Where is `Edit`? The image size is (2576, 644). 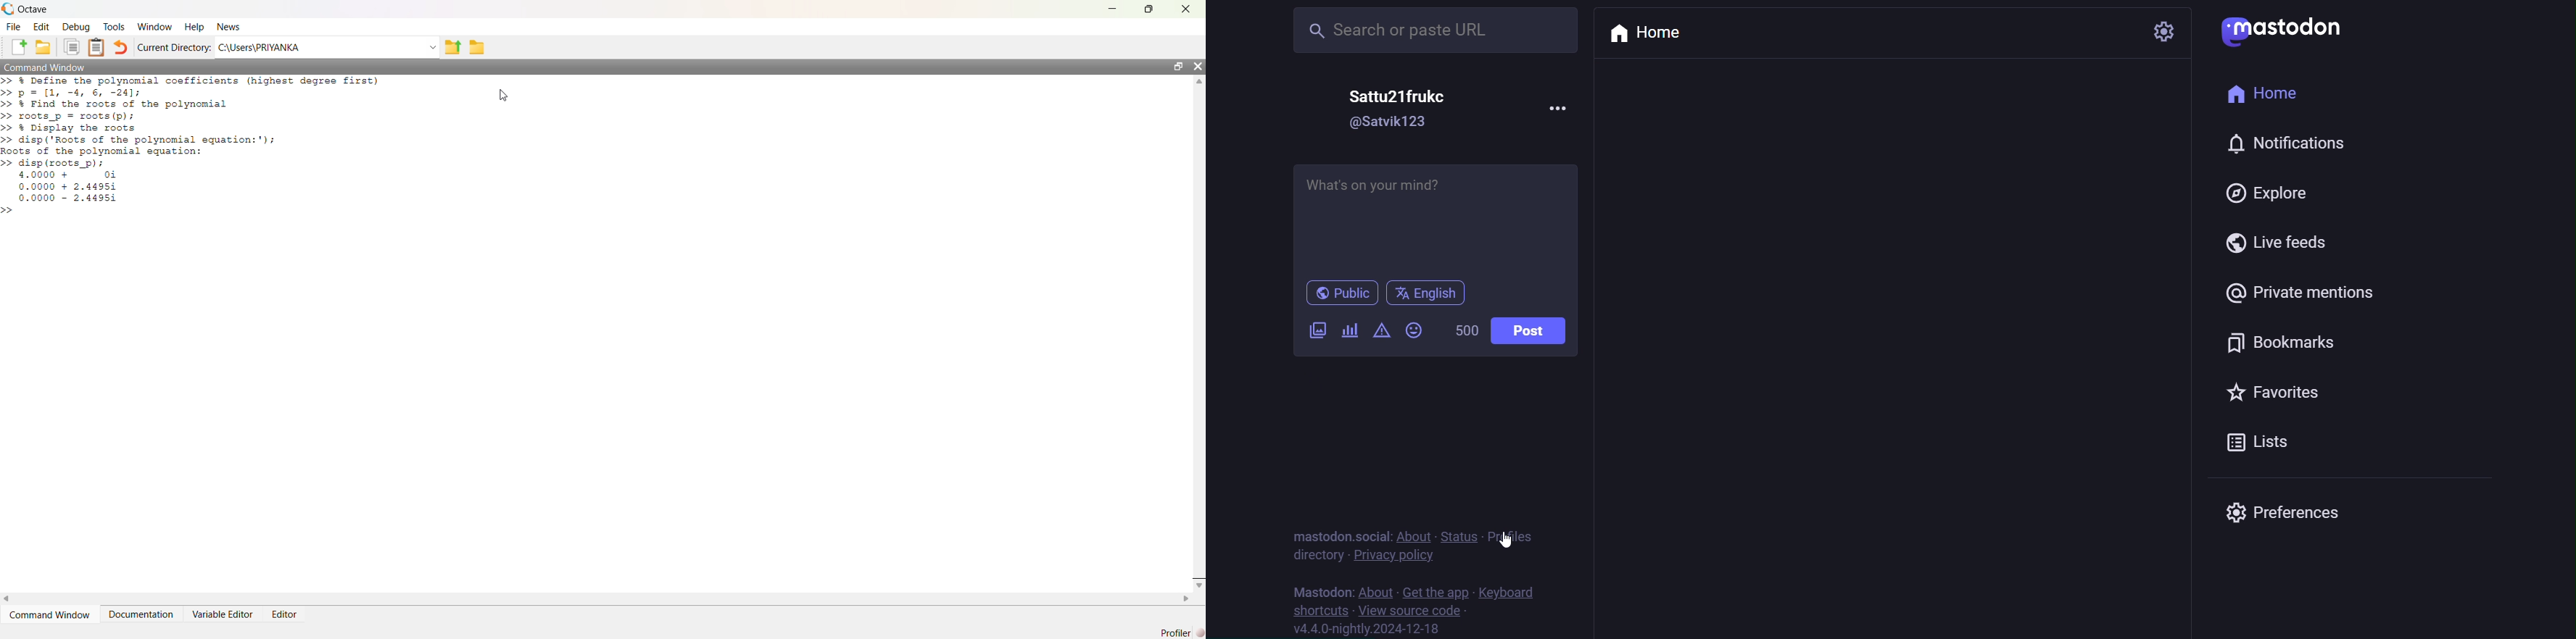 Edit is located at coordinates (44, 28).